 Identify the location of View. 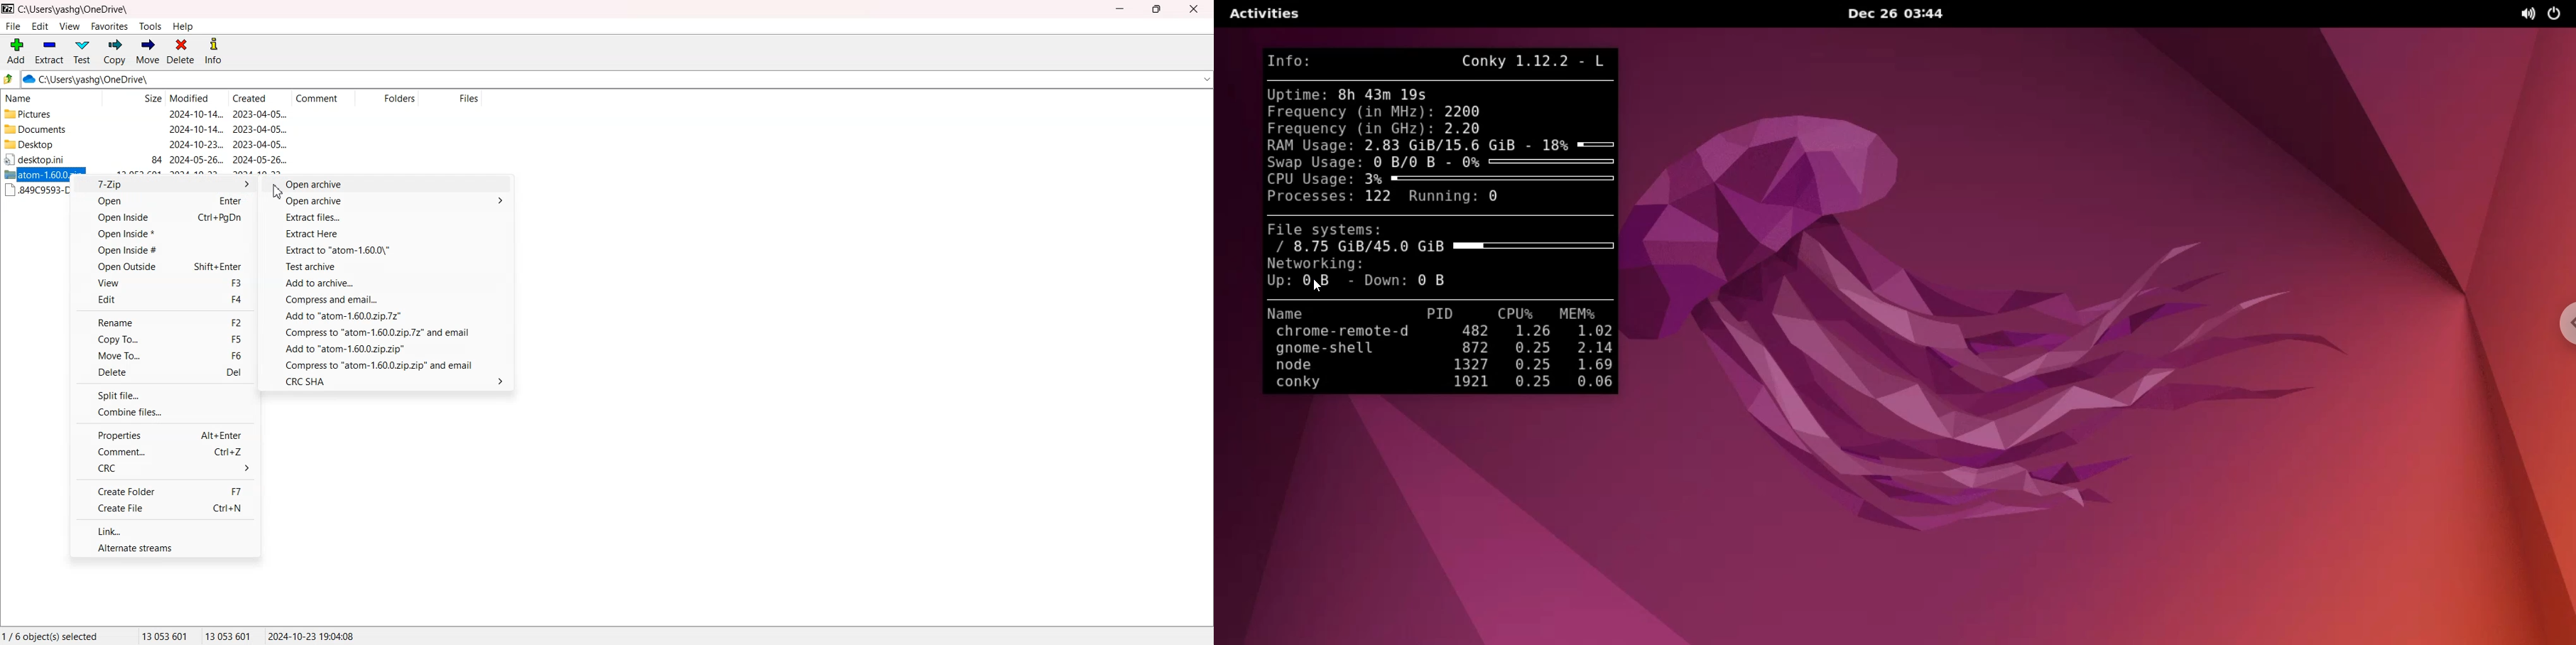
(164, 283).